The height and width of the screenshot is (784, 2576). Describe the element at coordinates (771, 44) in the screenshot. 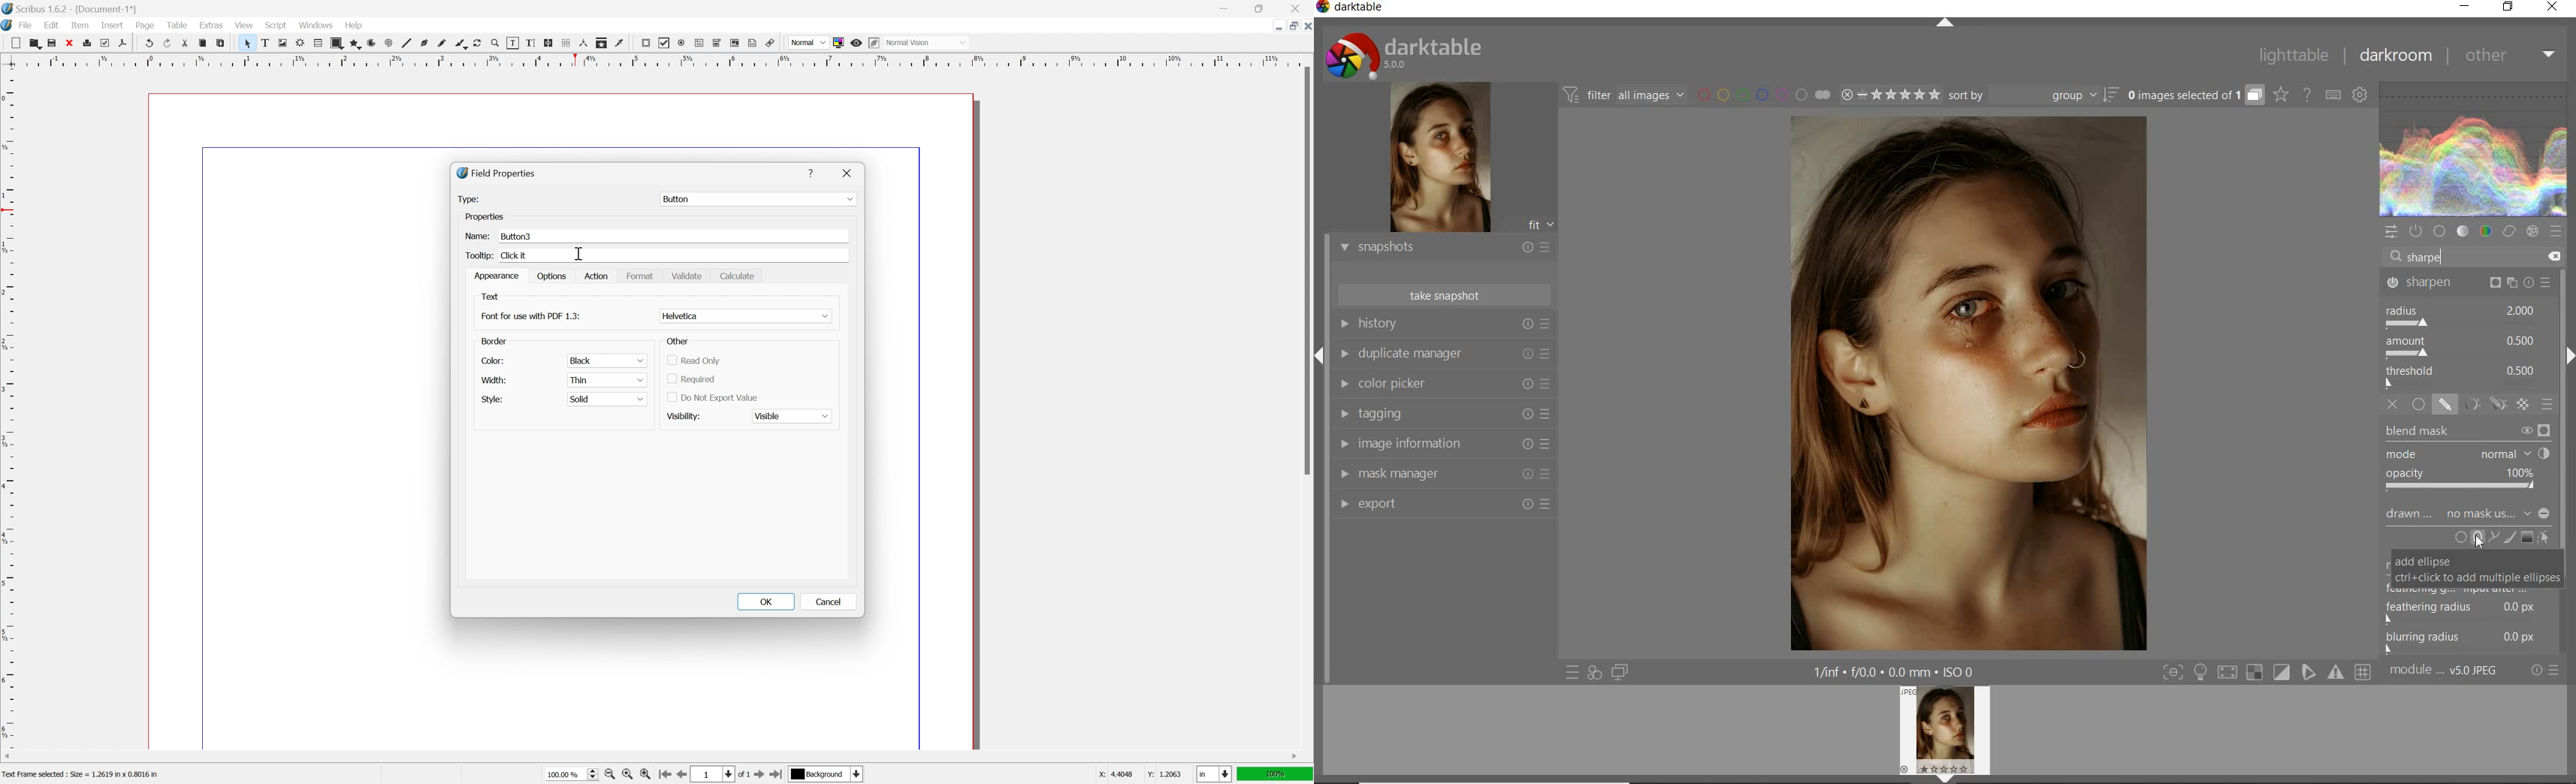

I see `link annotation` at that location.